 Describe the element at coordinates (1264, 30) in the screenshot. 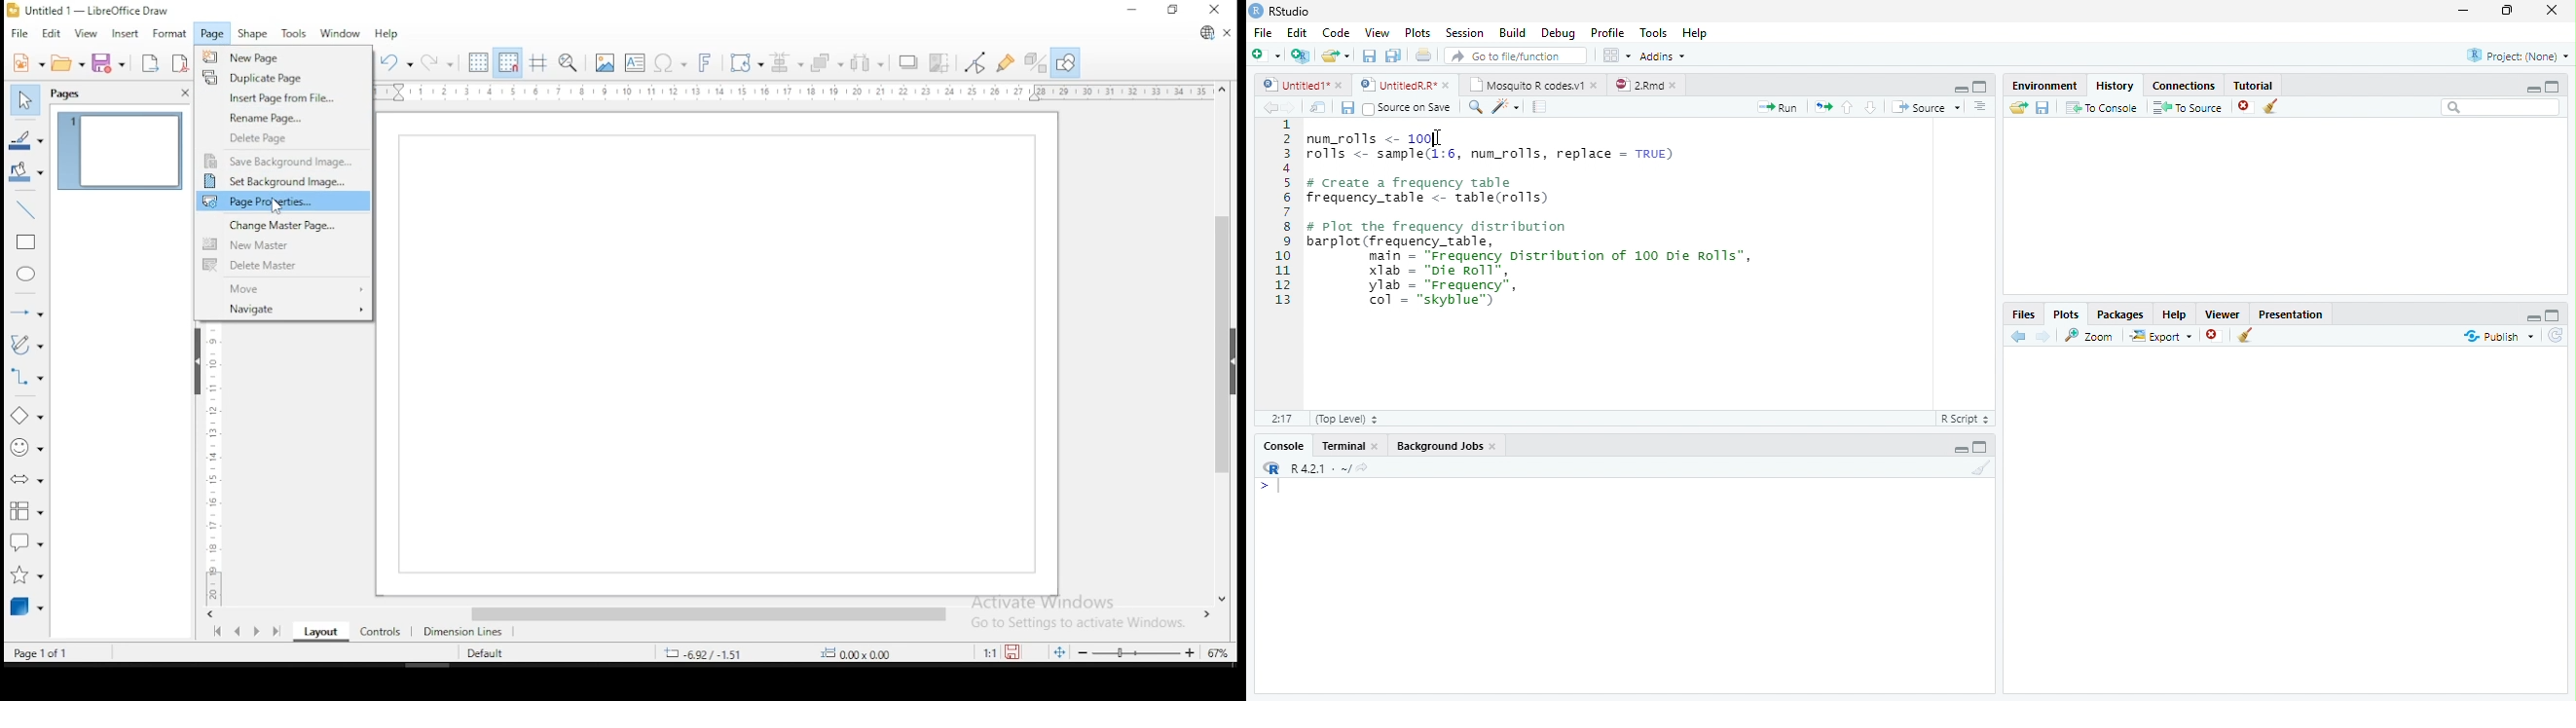

I see `File` at that location.